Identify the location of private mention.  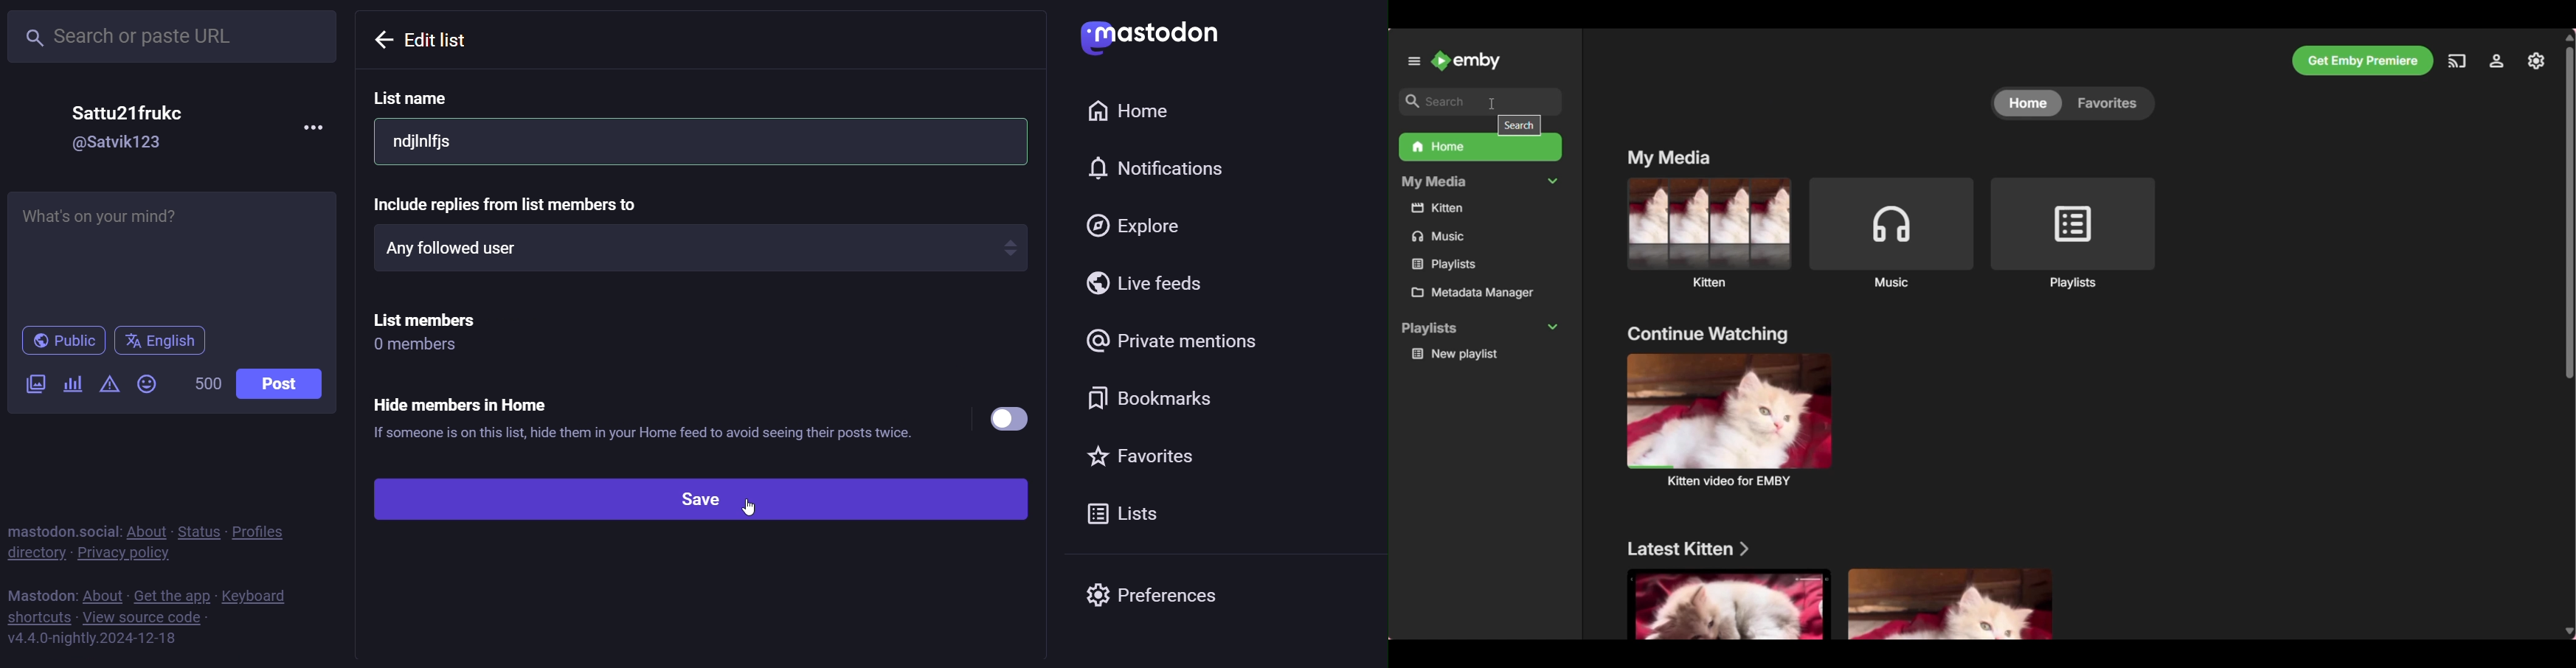
(1176, 343).